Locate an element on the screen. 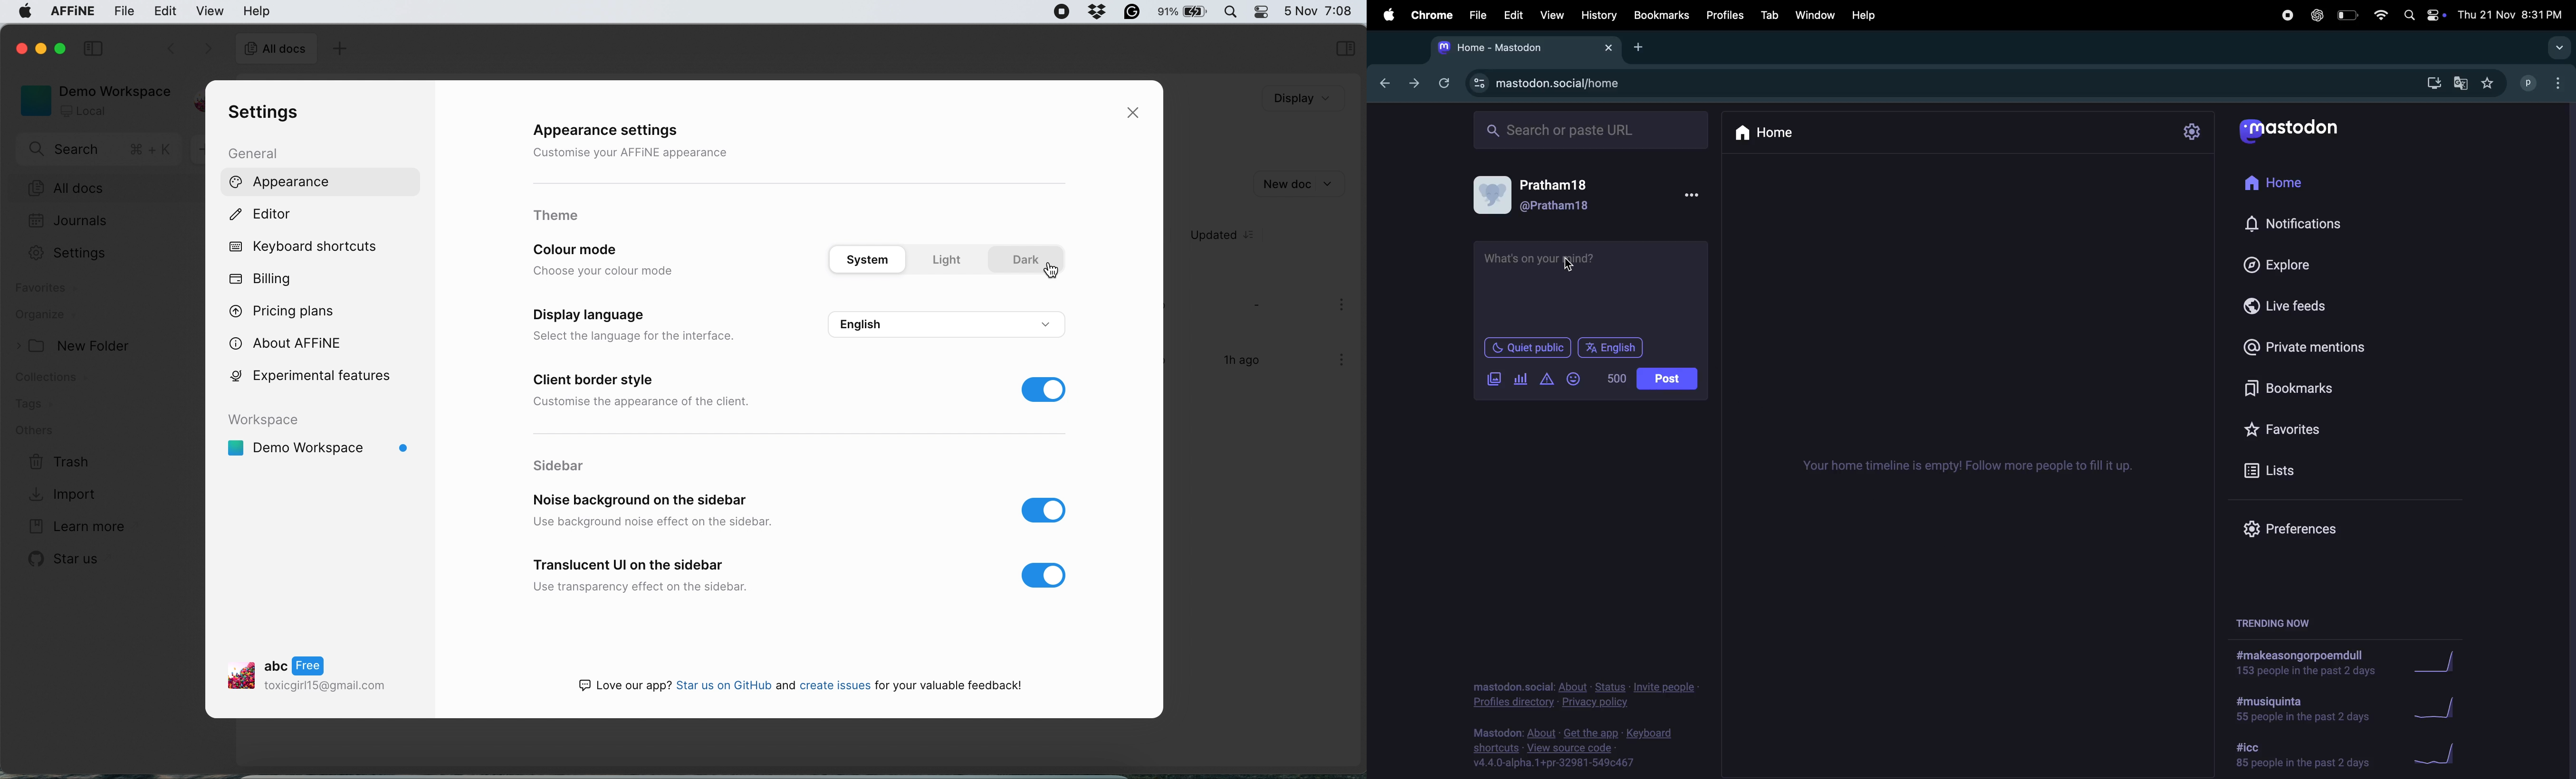 The image size is (2576, 784). use background noise effect on the sidebar is located at coordinates (661, 522).